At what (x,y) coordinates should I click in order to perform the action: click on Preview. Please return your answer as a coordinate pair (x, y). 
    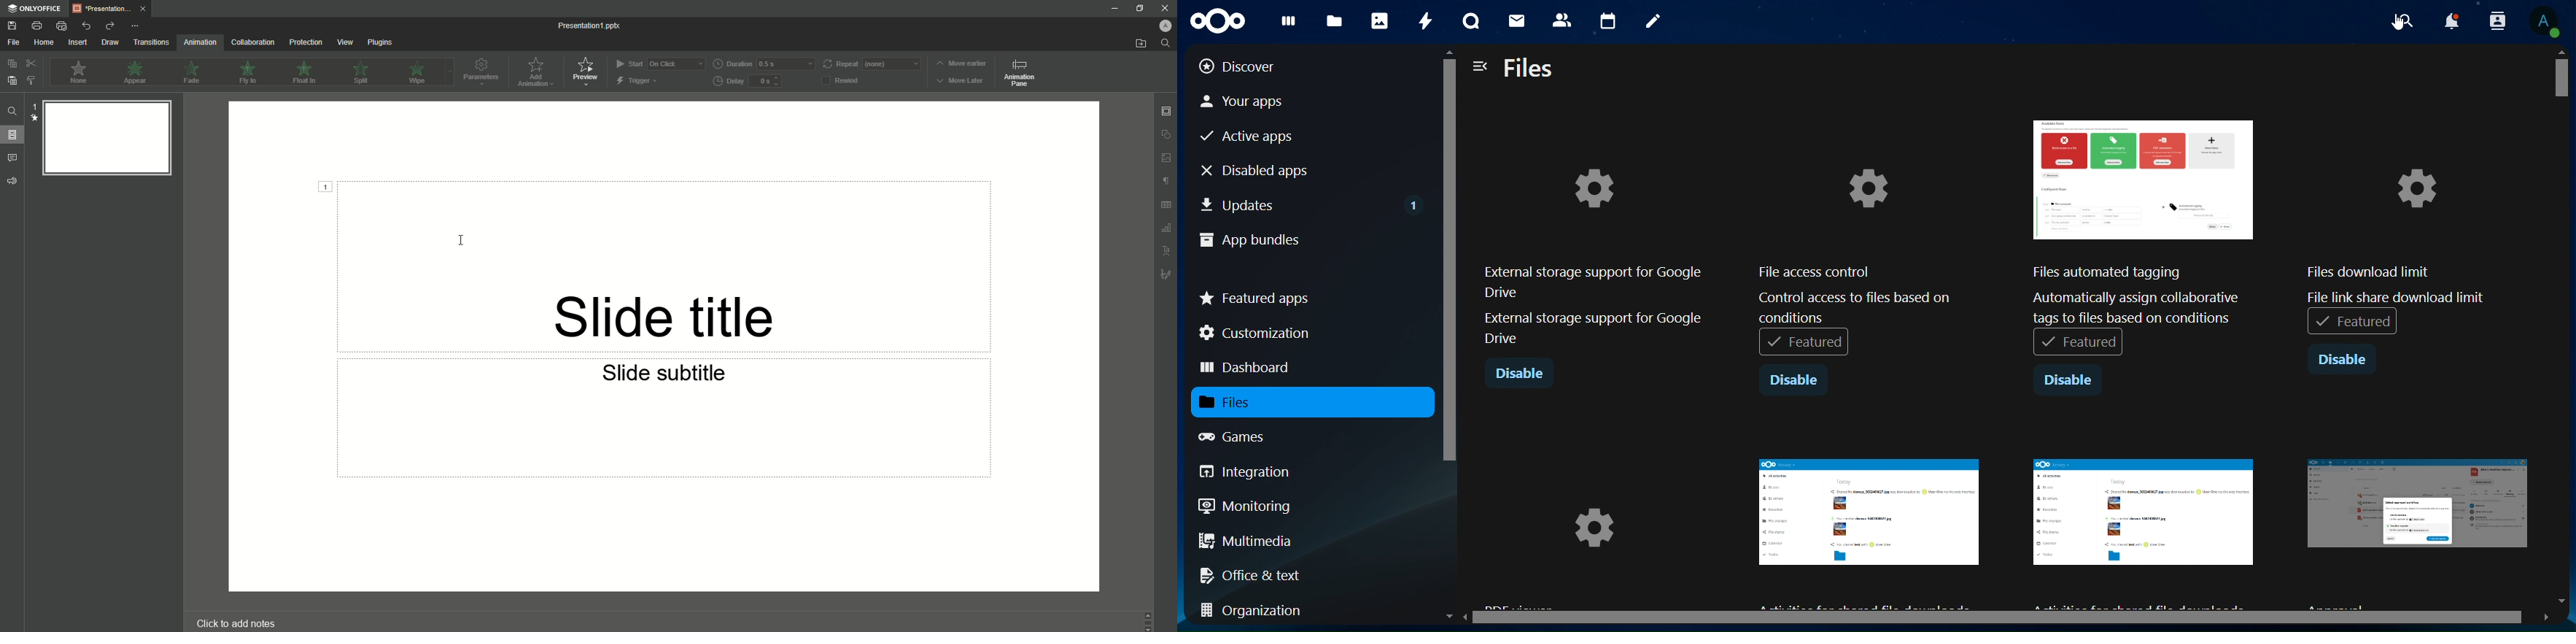
    Looking at the image, I should click on (585, 71).